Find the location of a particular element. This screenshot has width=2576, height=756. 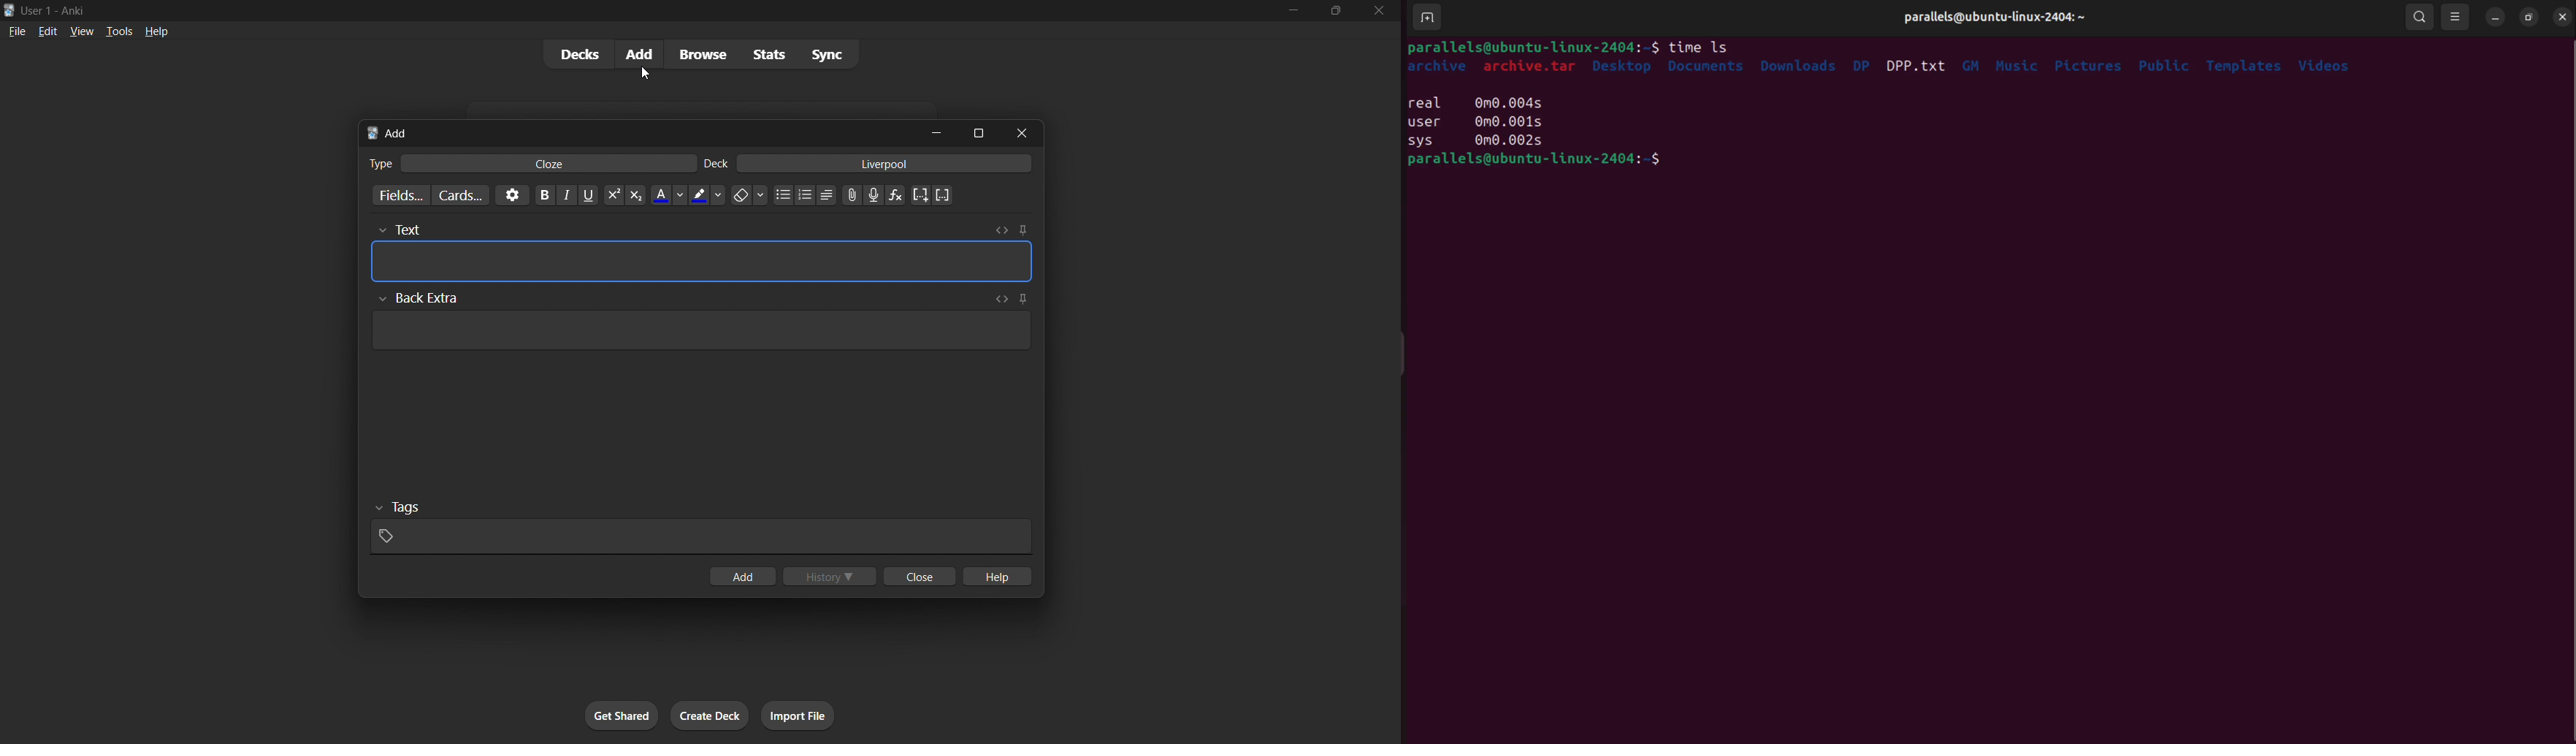

bold is located at coordinates (545, 197).